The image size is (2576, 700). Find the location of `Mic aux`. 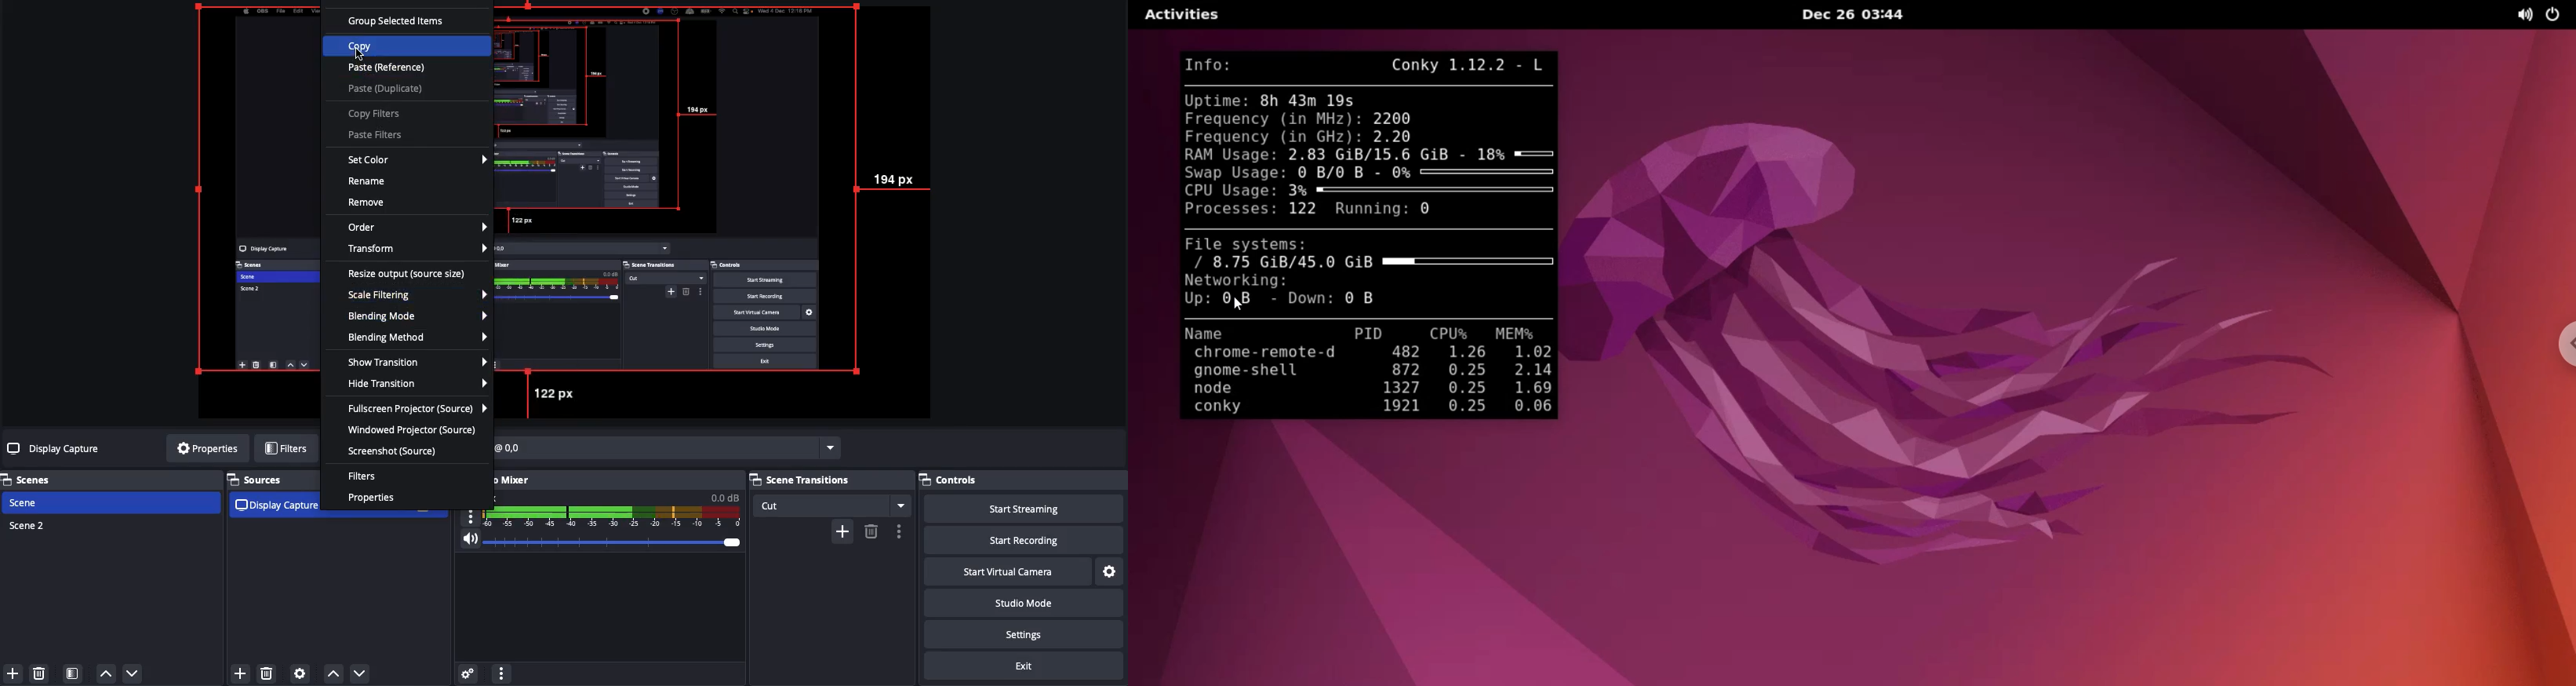

Mic aux is located at coordinates (601, 508).